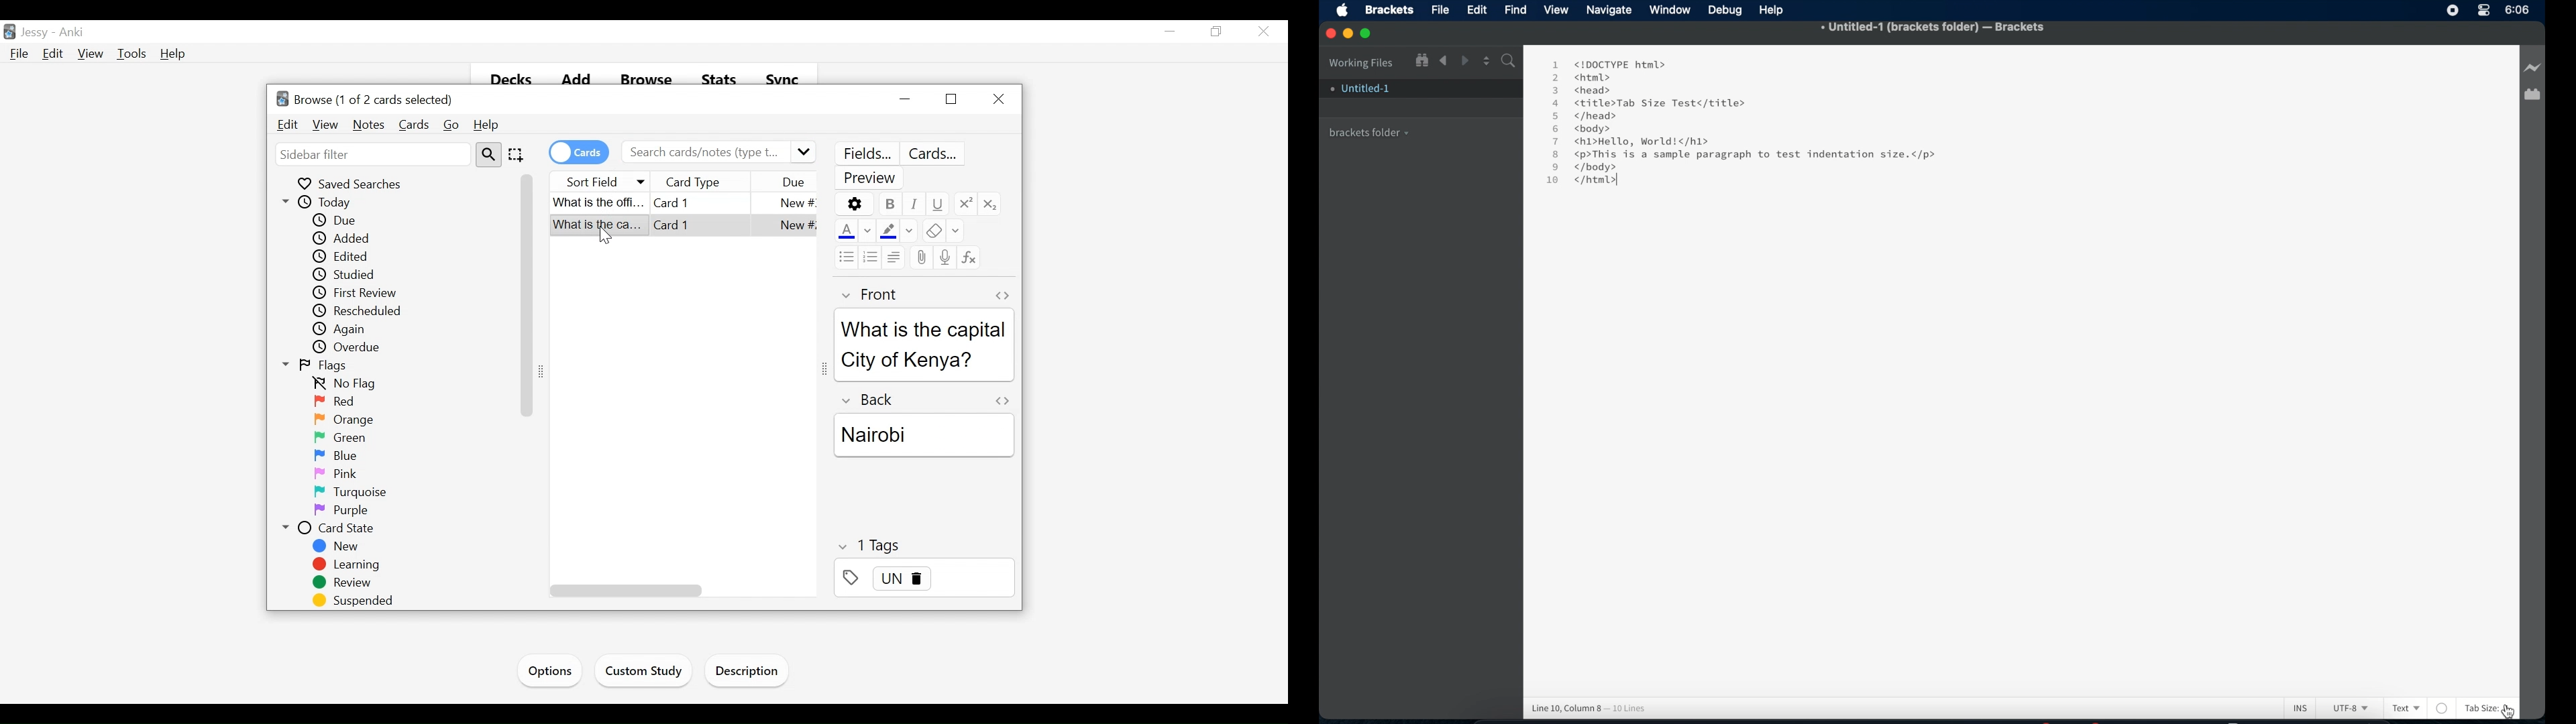 The width and height of the screenshot is (2576, 728). Describe the element at coordinates (1263, 31) in the screenshot. I see `Cursor` at that location.